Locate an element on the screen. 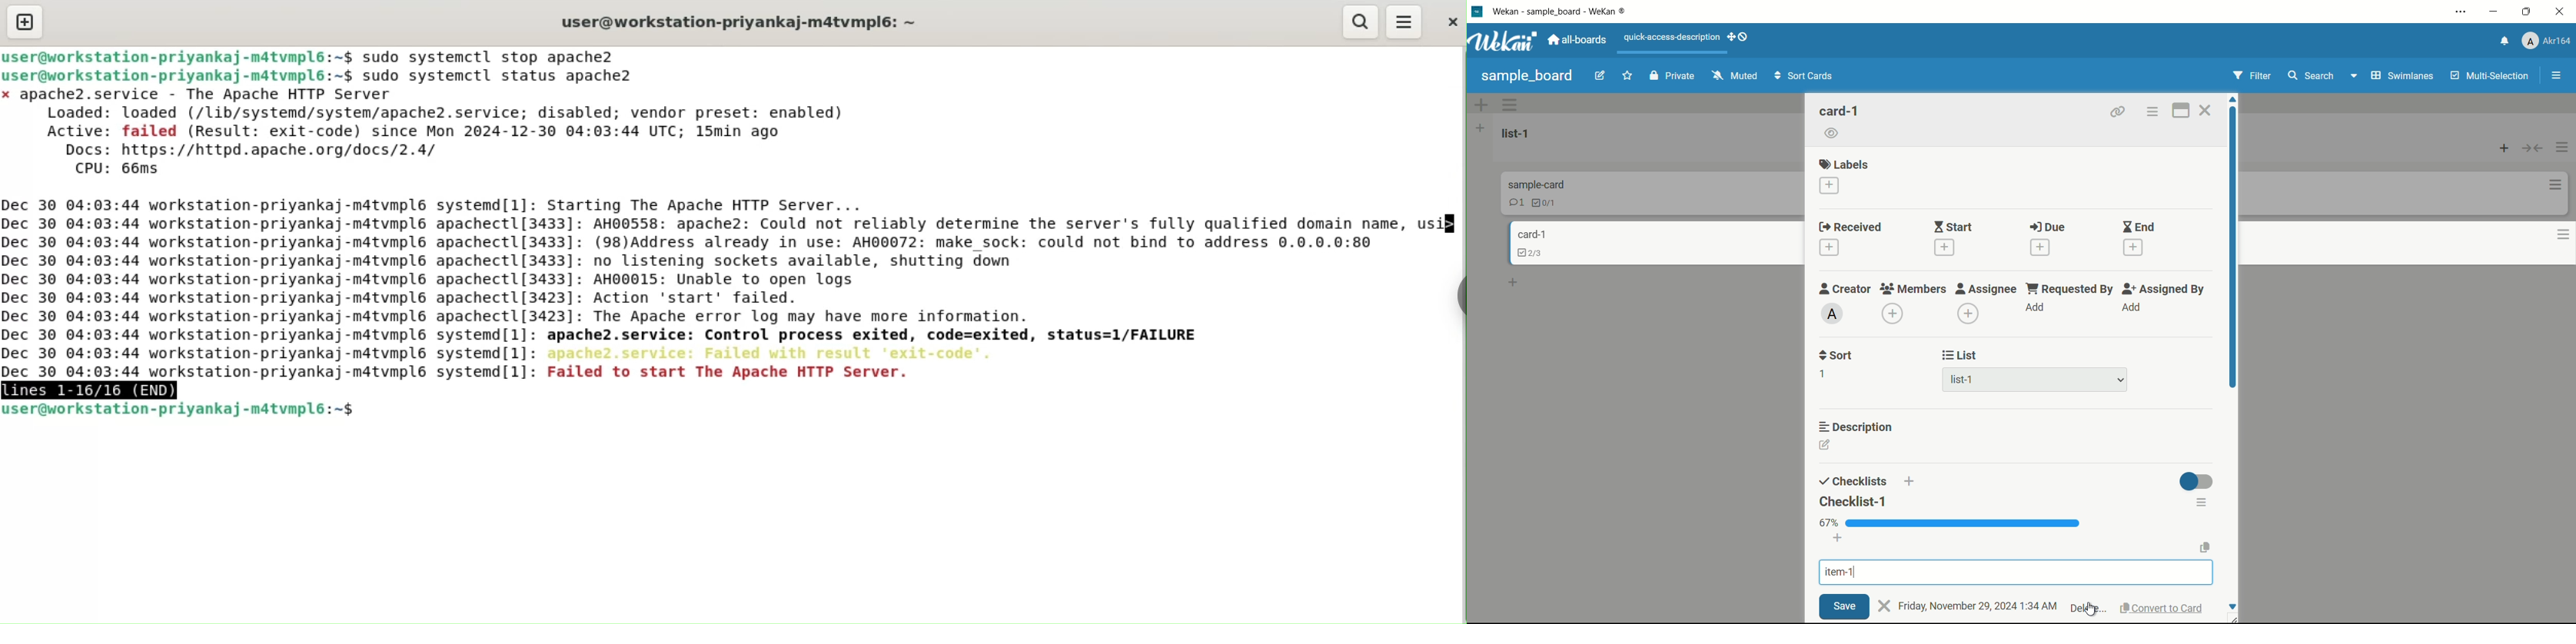  requested by is located at coordinates (2068, 289).